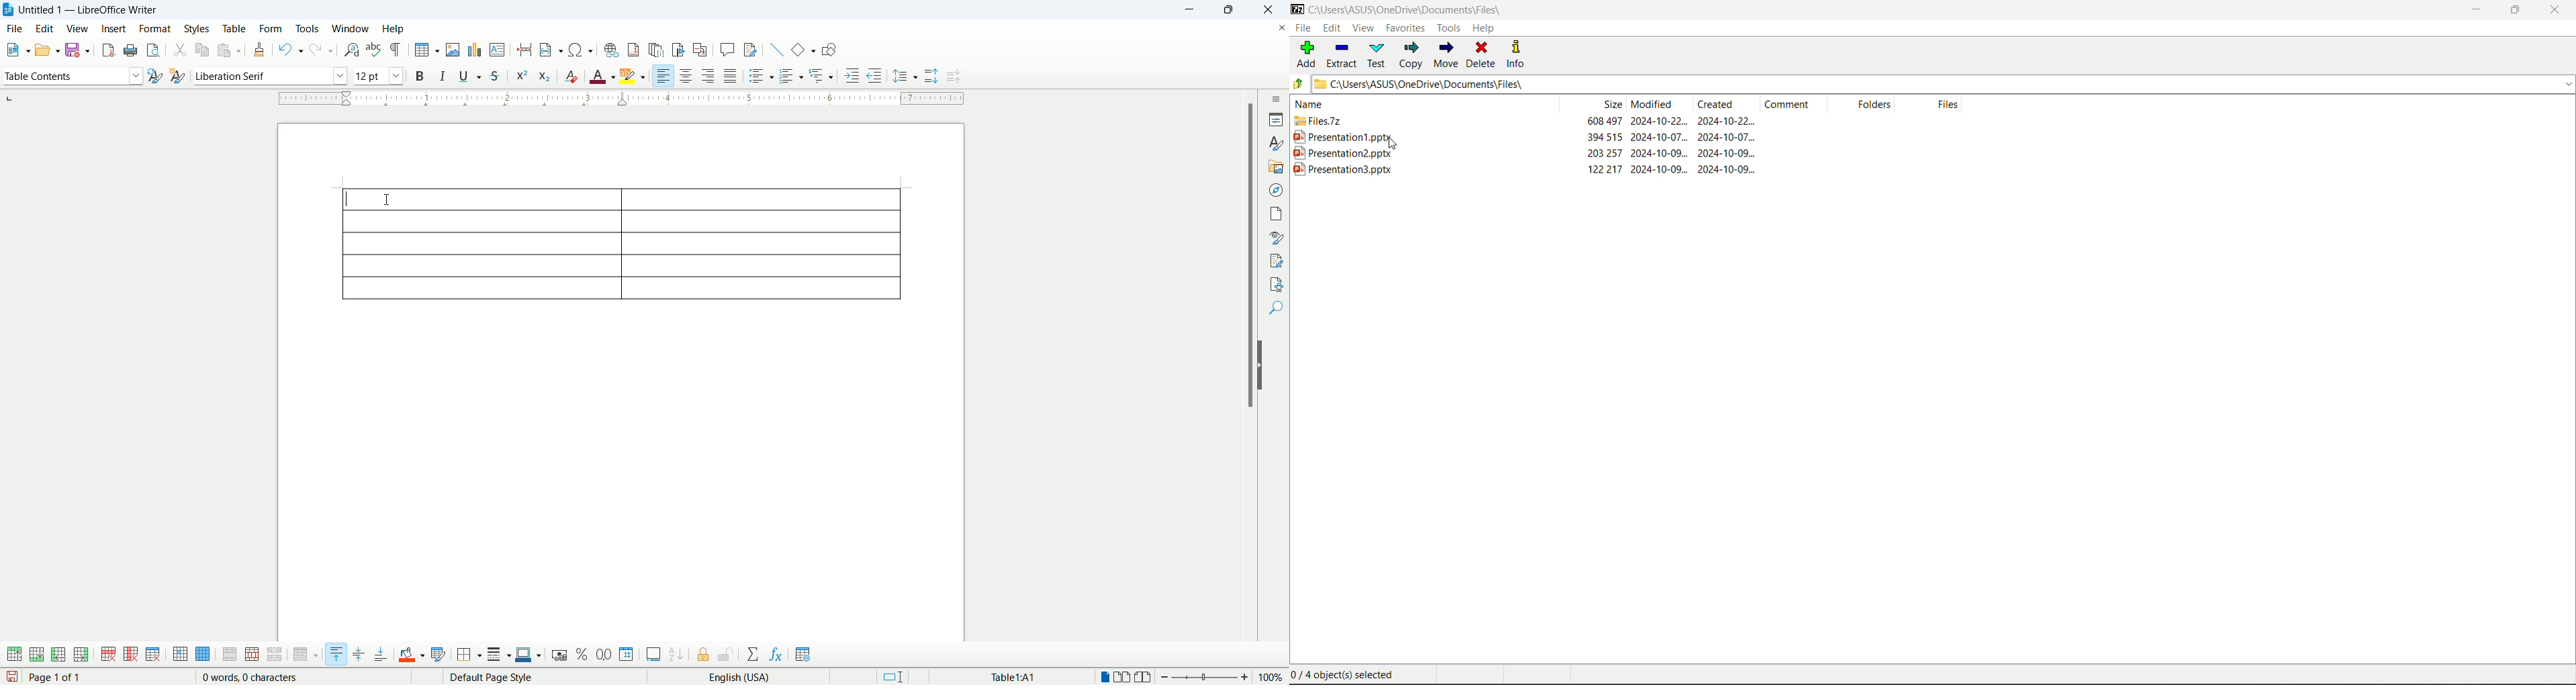  What do you see at coordinates (1013, 677) in the screenshot?
I see `table1` at bounding box center [1013, 677].